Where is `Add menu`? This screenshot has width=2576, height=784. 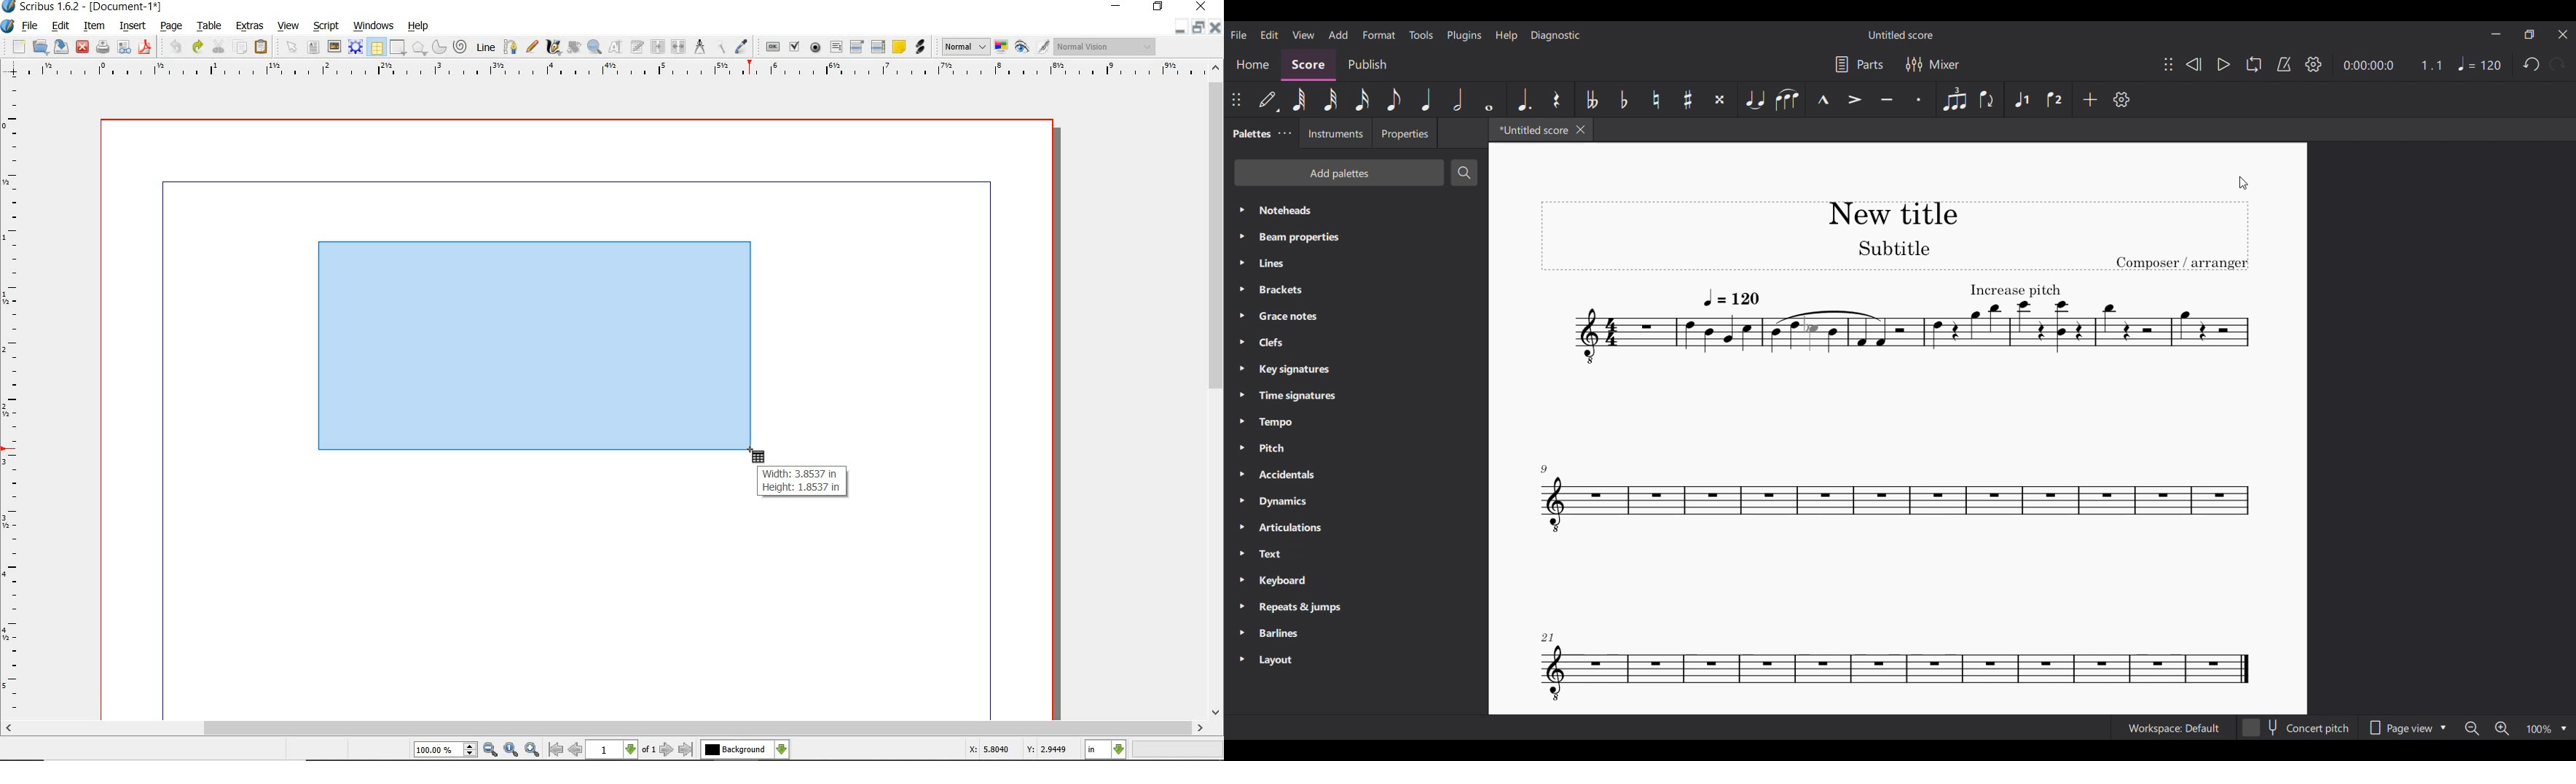 Add menu is located at coordinates (1338, 35).